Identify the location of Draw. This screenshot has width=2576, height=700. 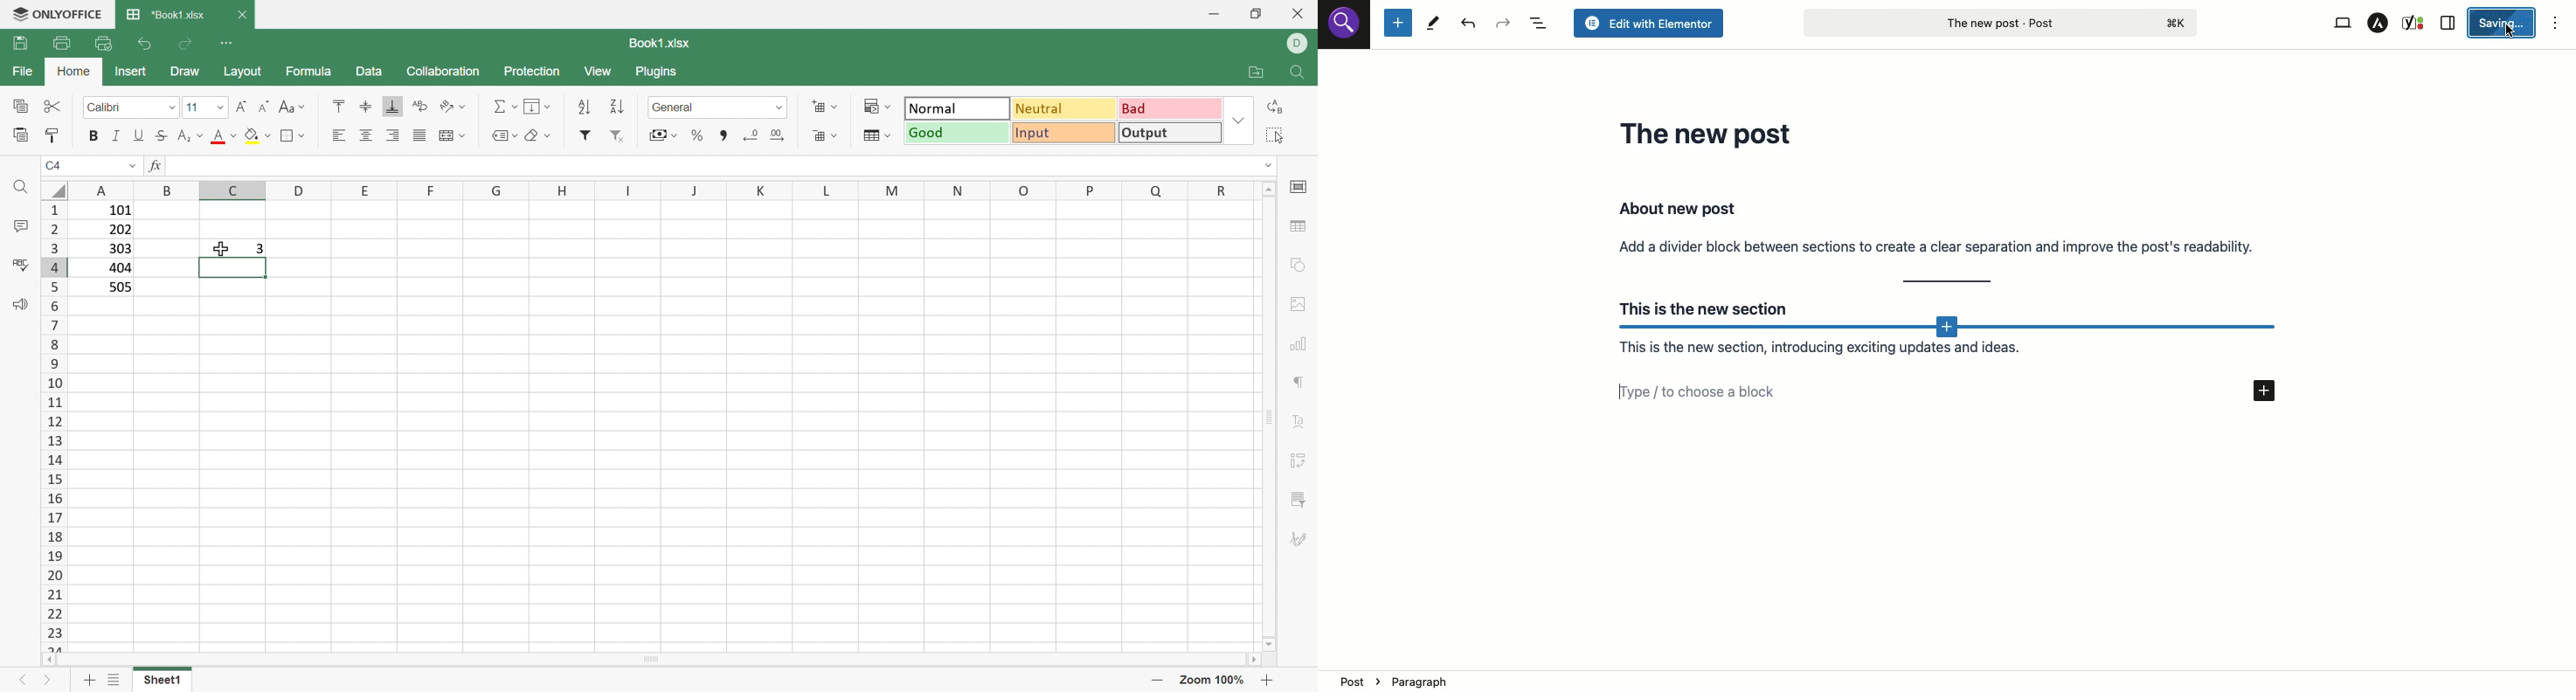
(187, 73).